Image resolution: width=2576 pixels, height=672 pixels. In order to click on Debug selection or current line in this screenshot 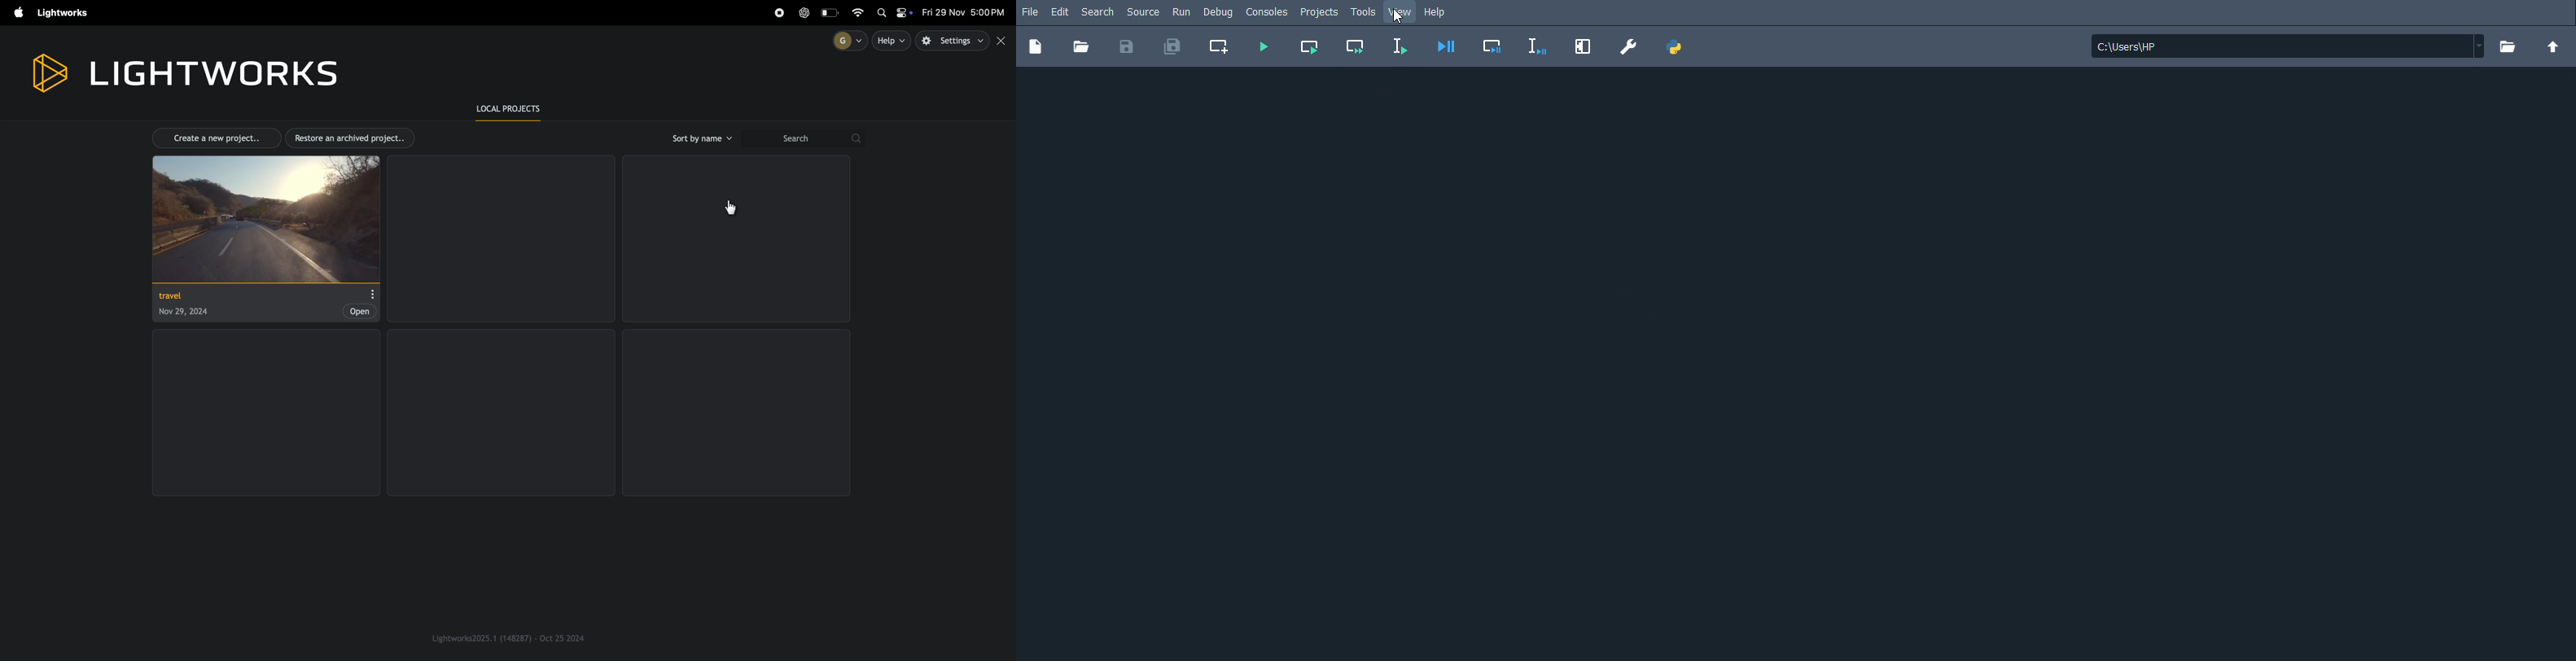, I will do `click(1540, 48)`.